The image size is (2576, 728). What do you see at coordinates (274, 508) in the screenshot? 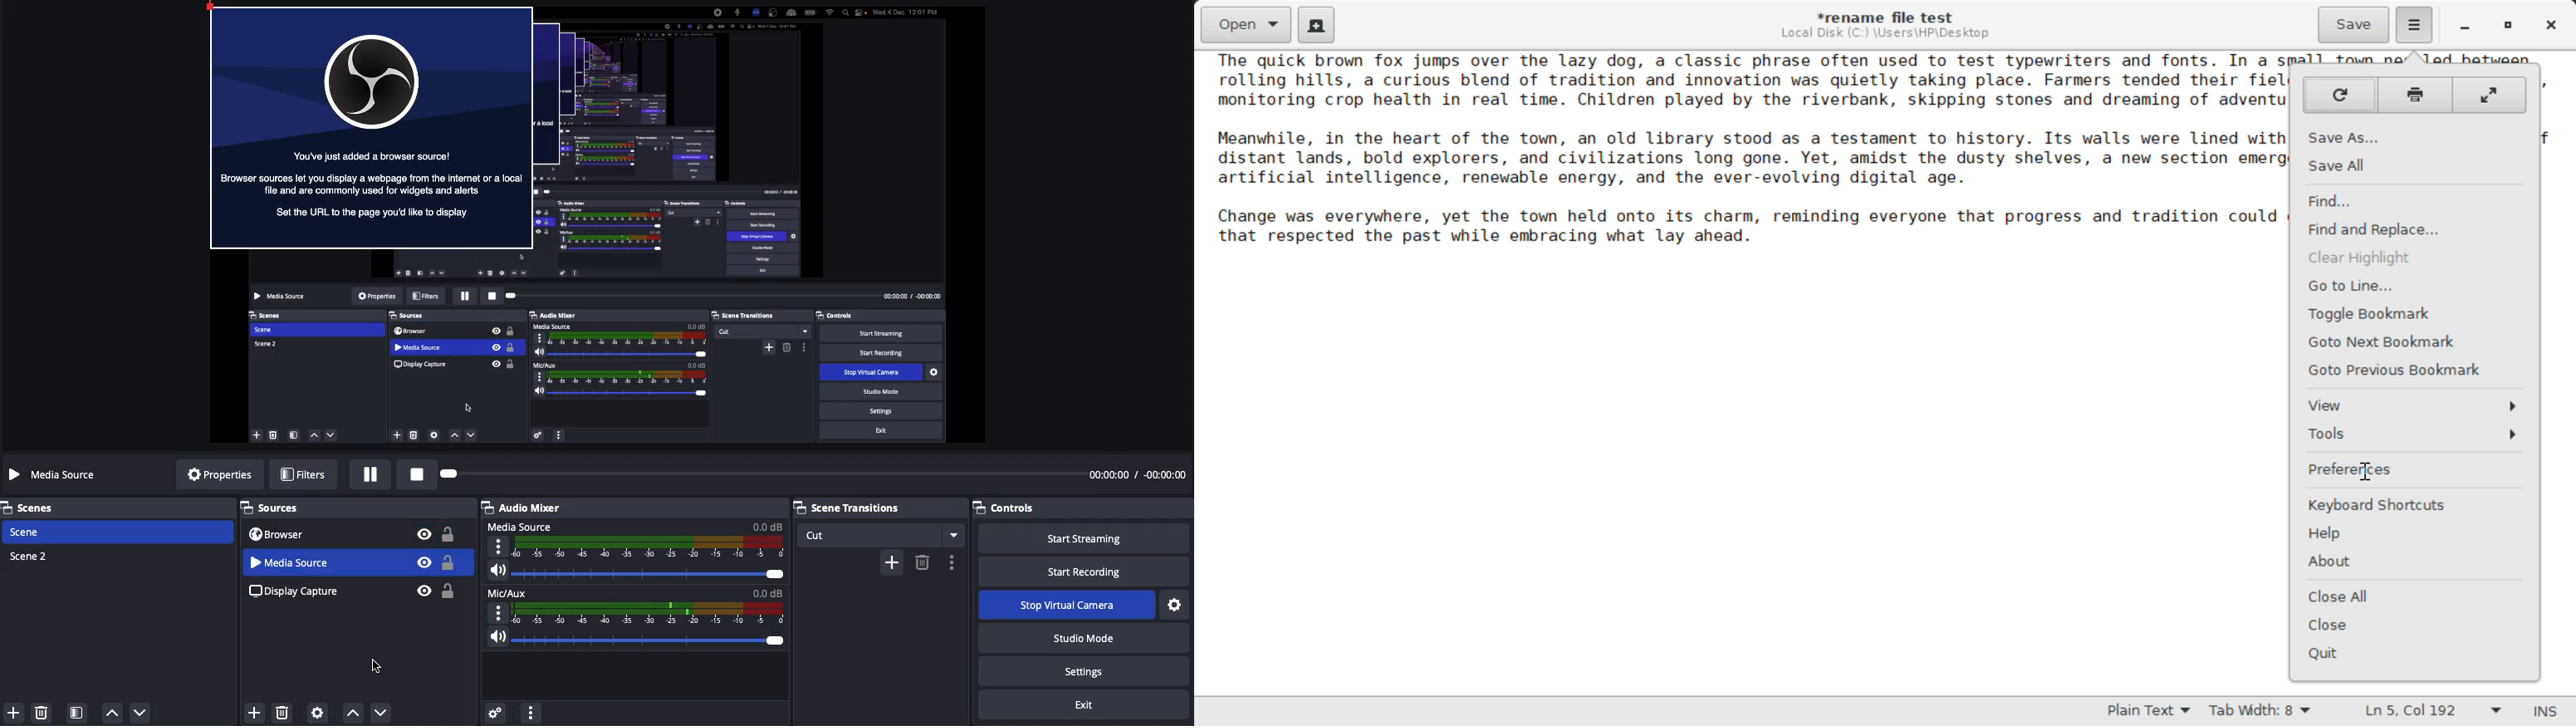
I see `Sources` at bounding box center [274, 508].